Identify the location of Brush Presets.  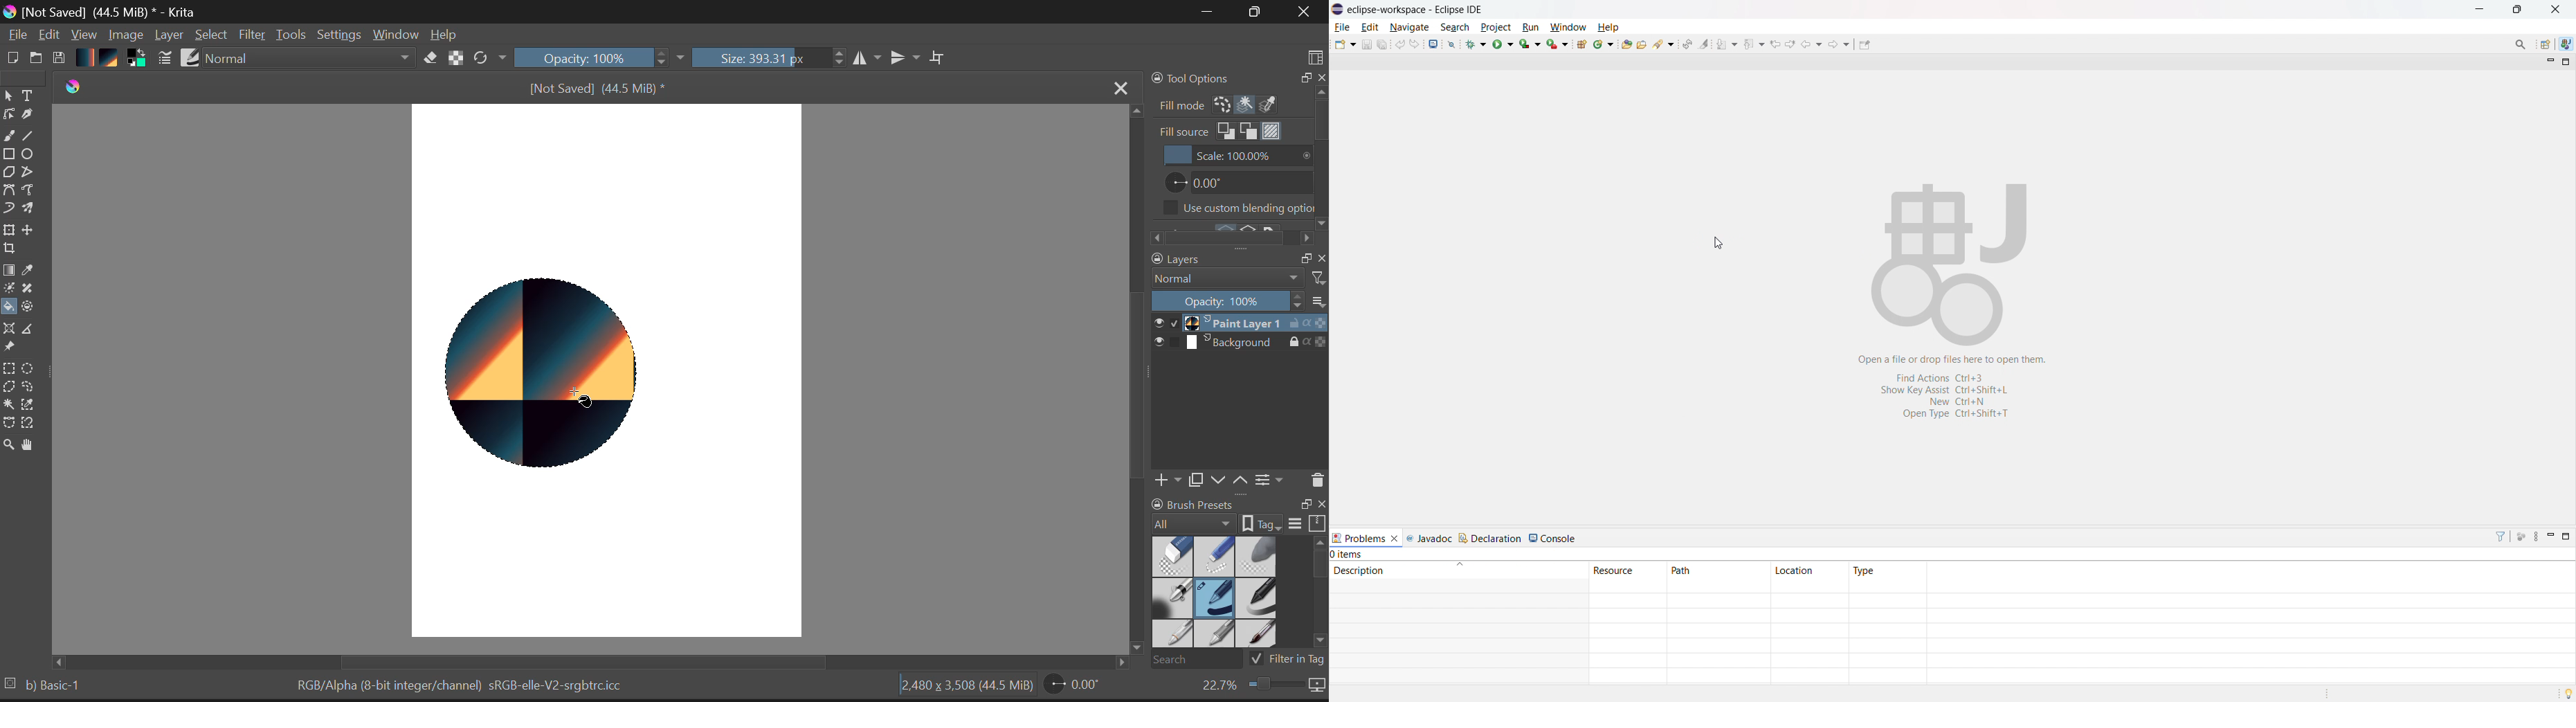
(192, 57).